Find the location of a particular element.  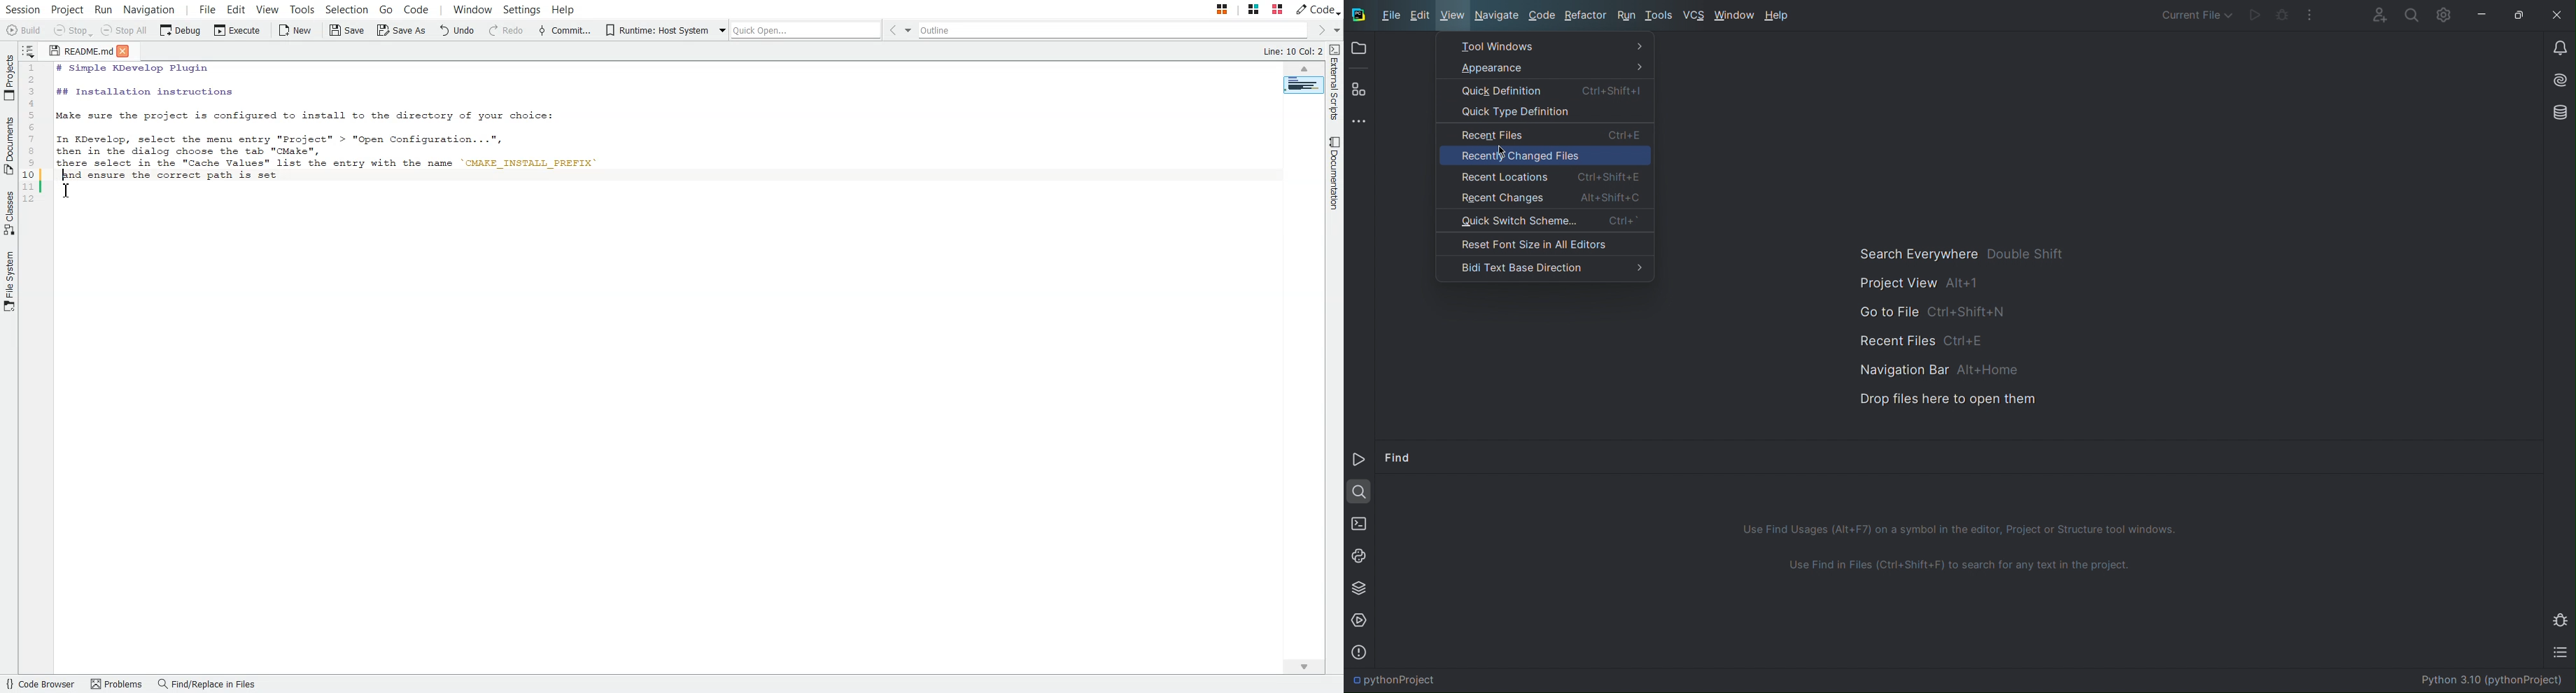

Edit is located at coordinates (1422, 16).